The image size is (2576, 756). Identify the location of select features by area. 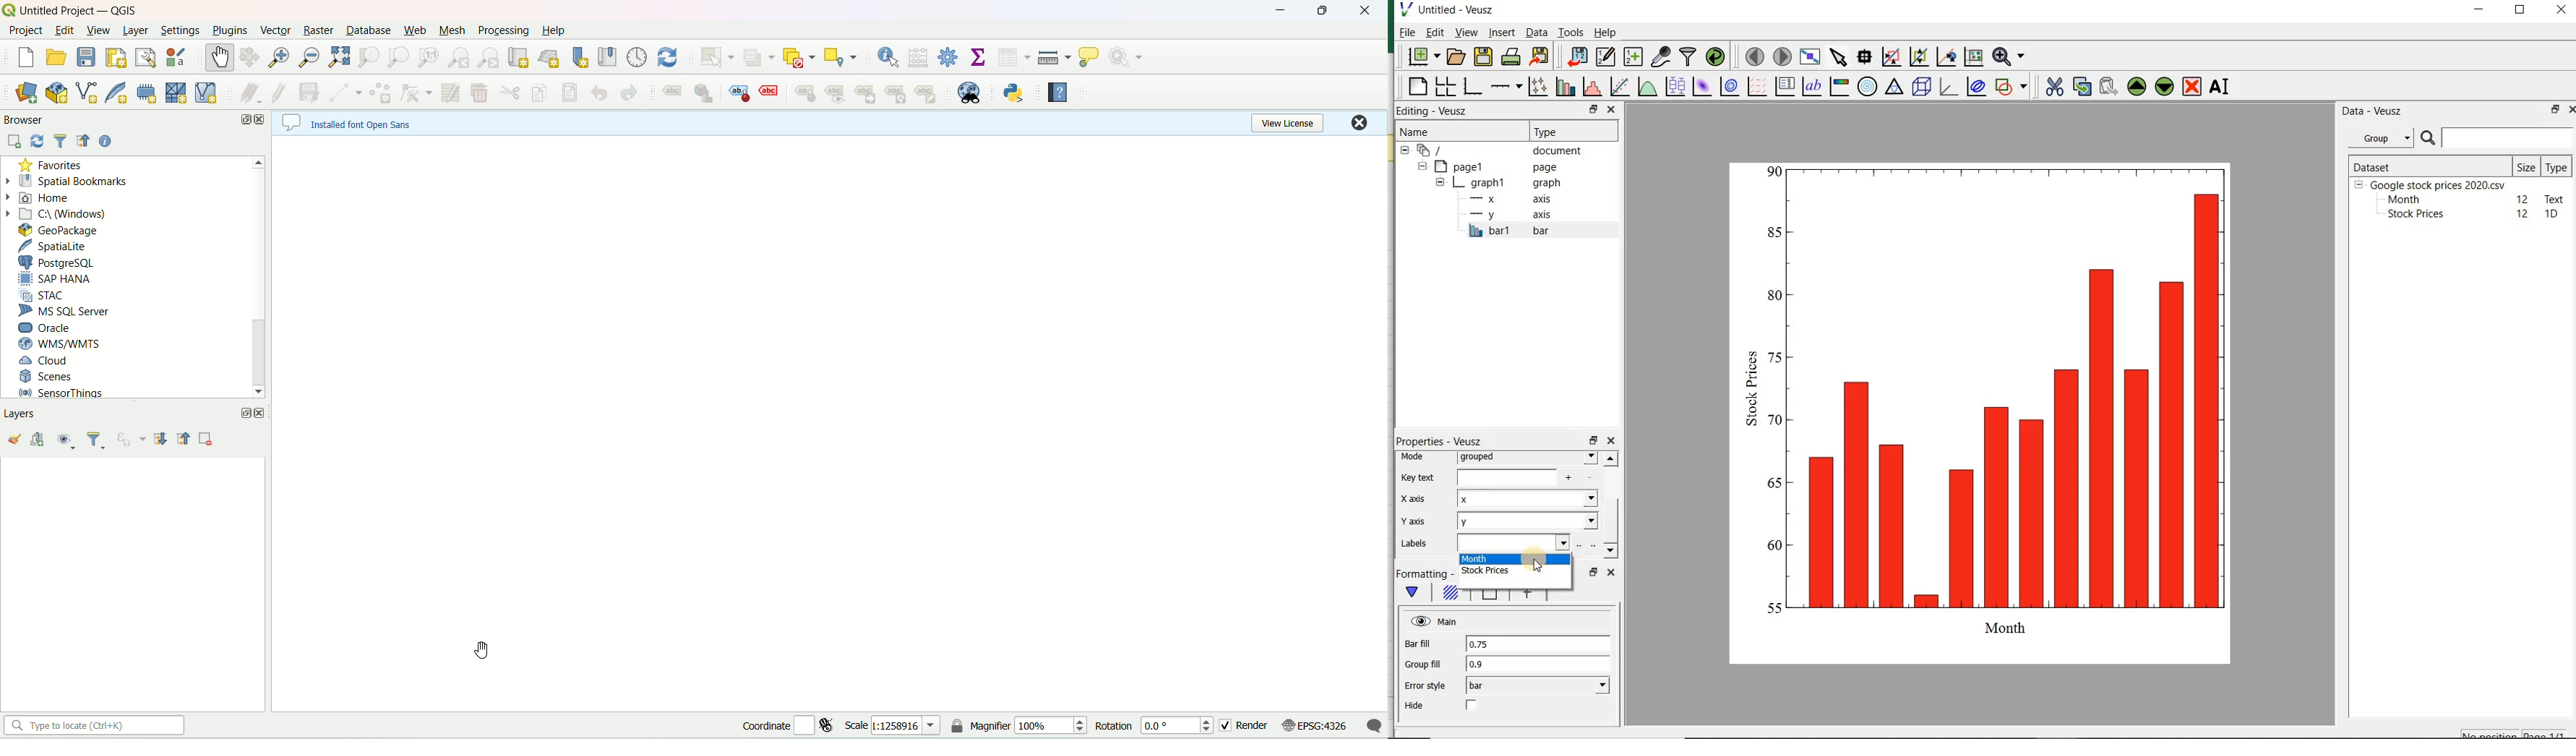
(718, 57).